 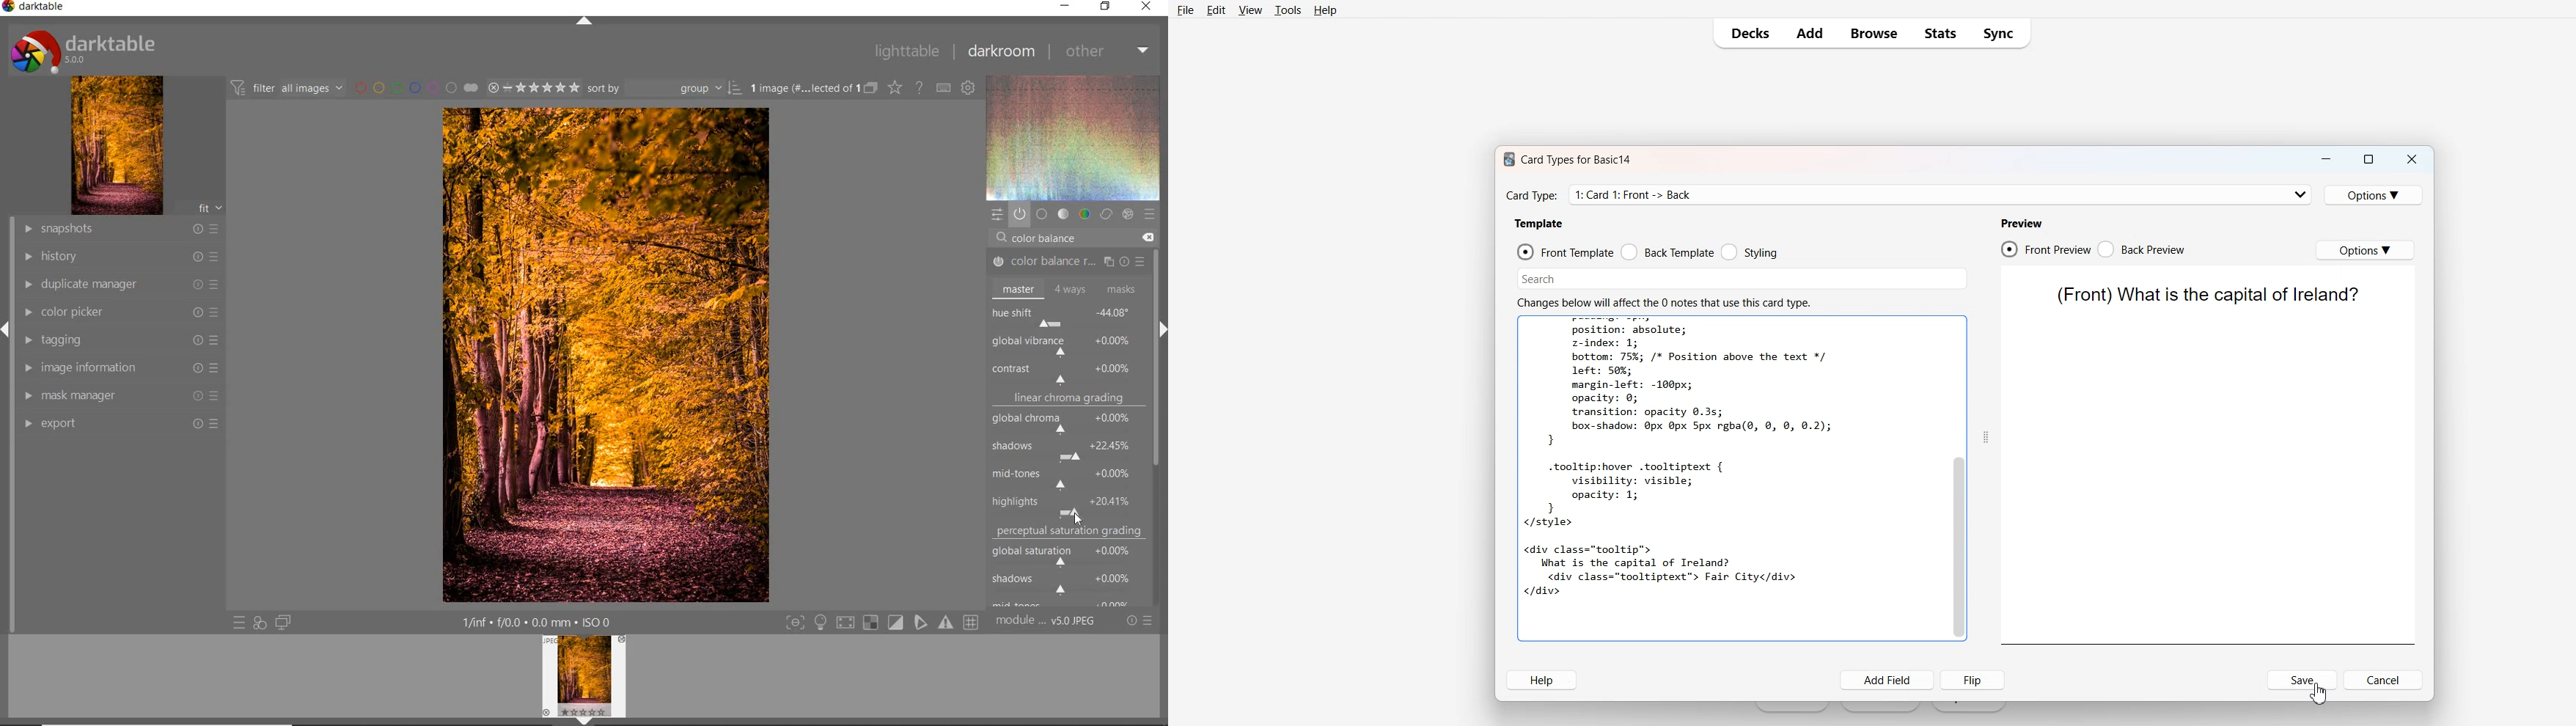 I want to click on reset or preset & preference, so click(x=1138, y=621).